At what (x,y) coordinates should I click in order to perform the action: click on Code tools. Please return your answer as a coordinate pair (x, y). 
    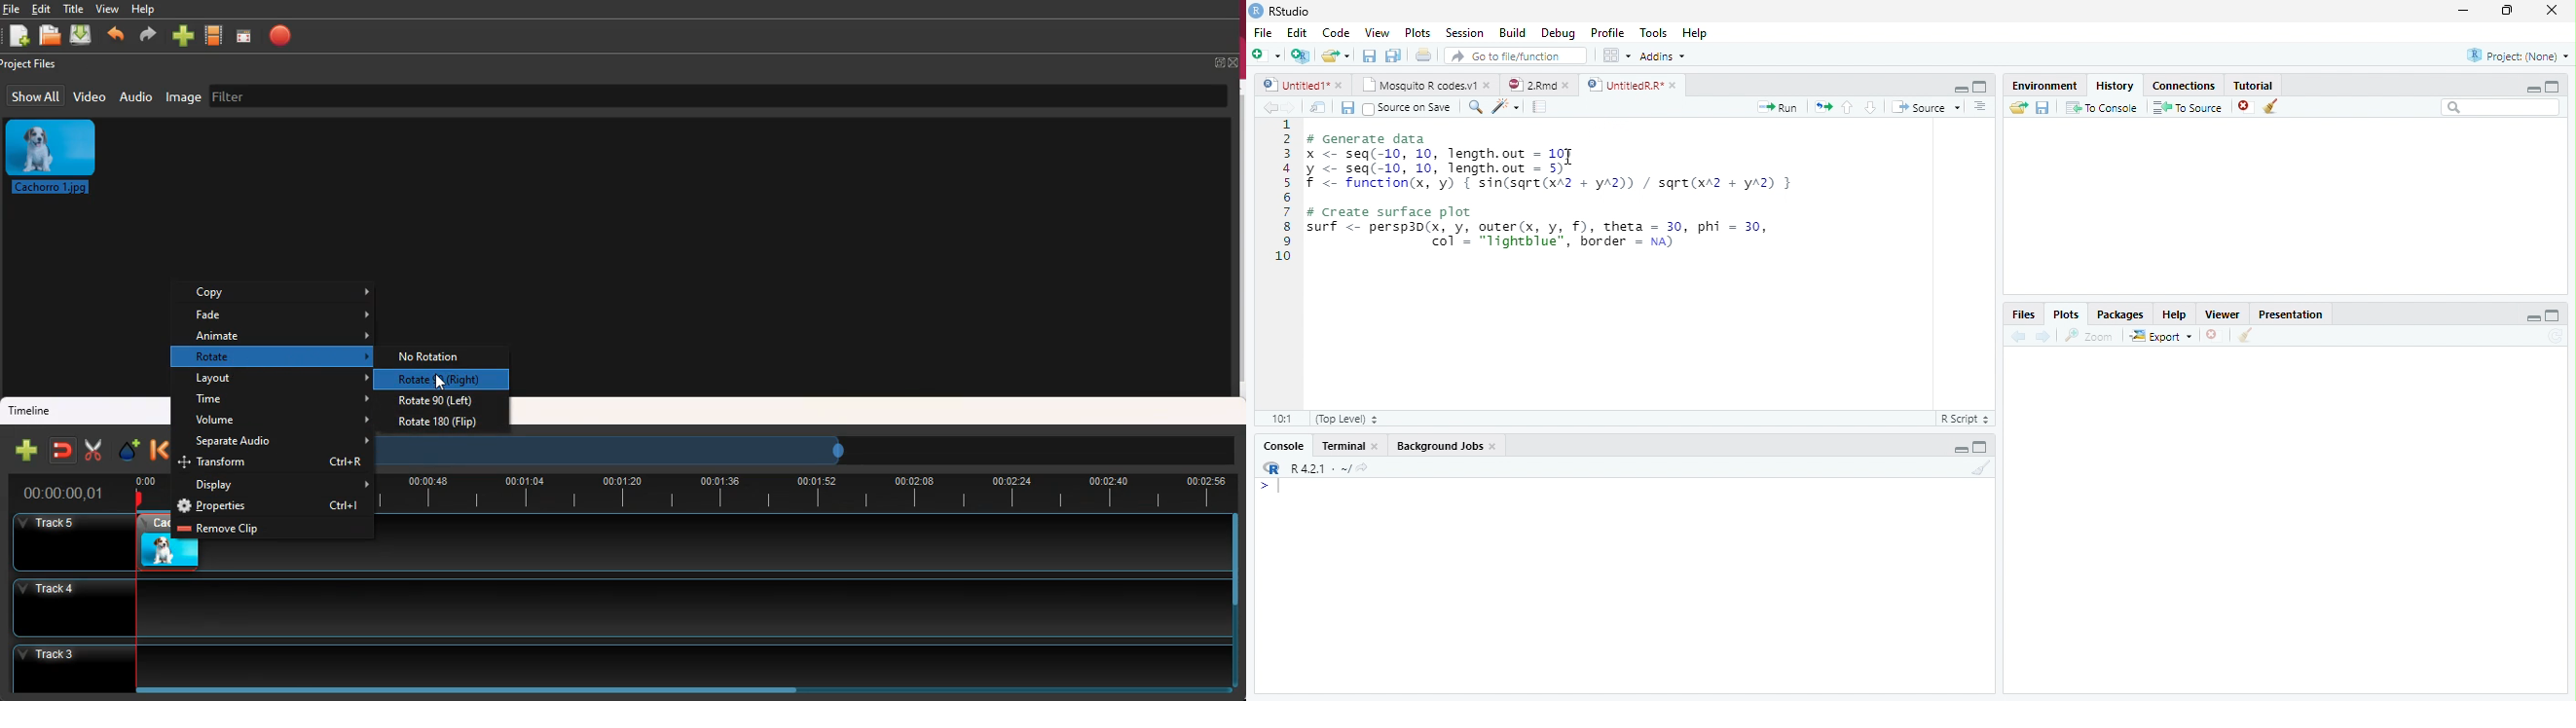
    Looking at the image, I should click on (1506, 106).